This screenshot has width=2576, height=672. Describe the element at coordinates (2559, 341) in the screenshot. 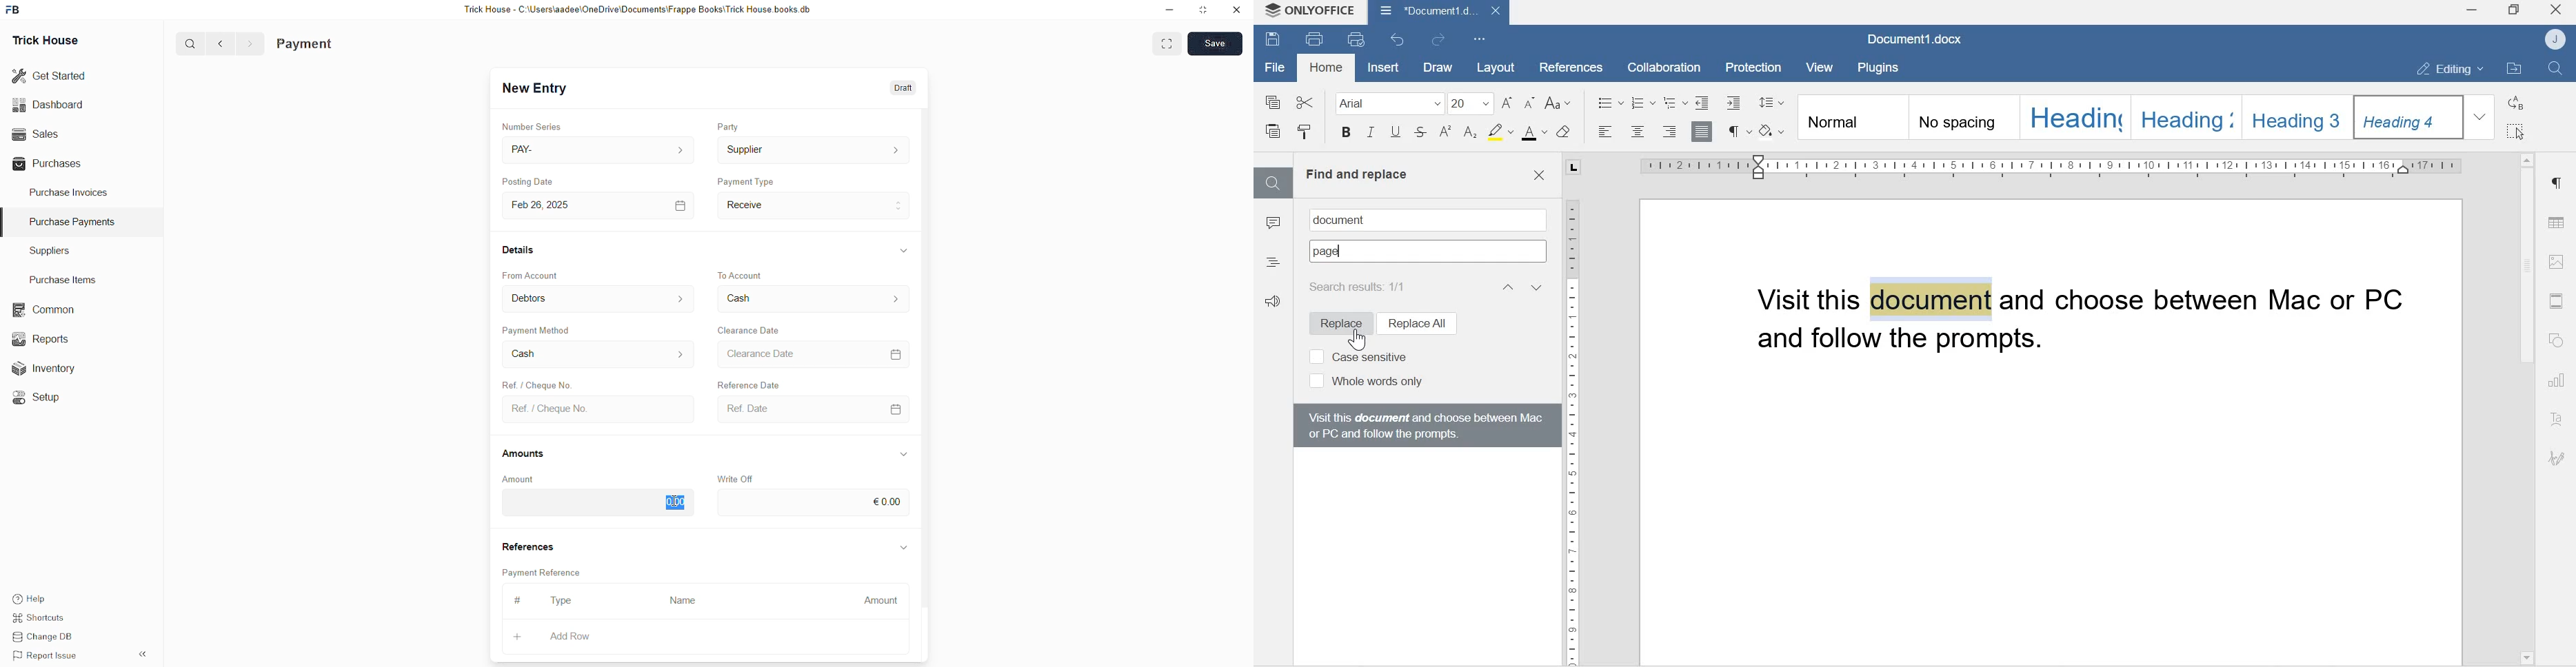

I see `Shapes` at that location.